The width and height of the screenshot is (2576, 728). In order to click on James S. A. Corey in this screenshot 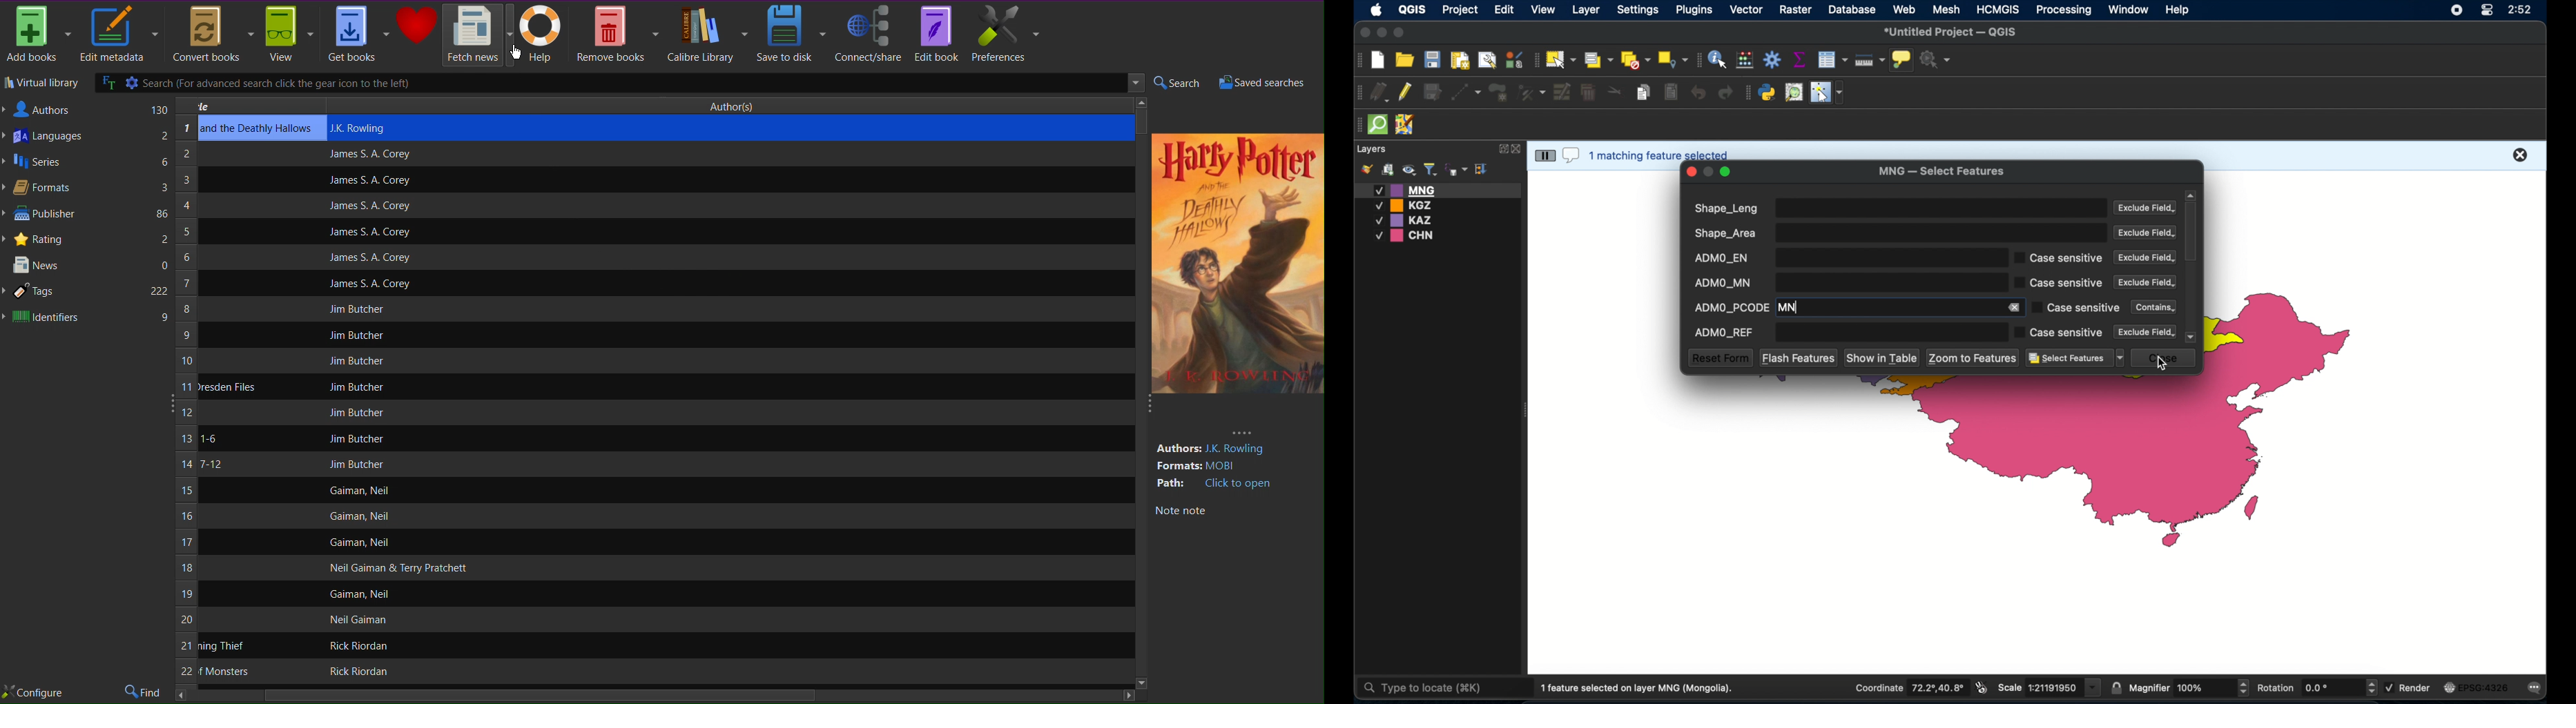, I will do `click(368, 233)`.